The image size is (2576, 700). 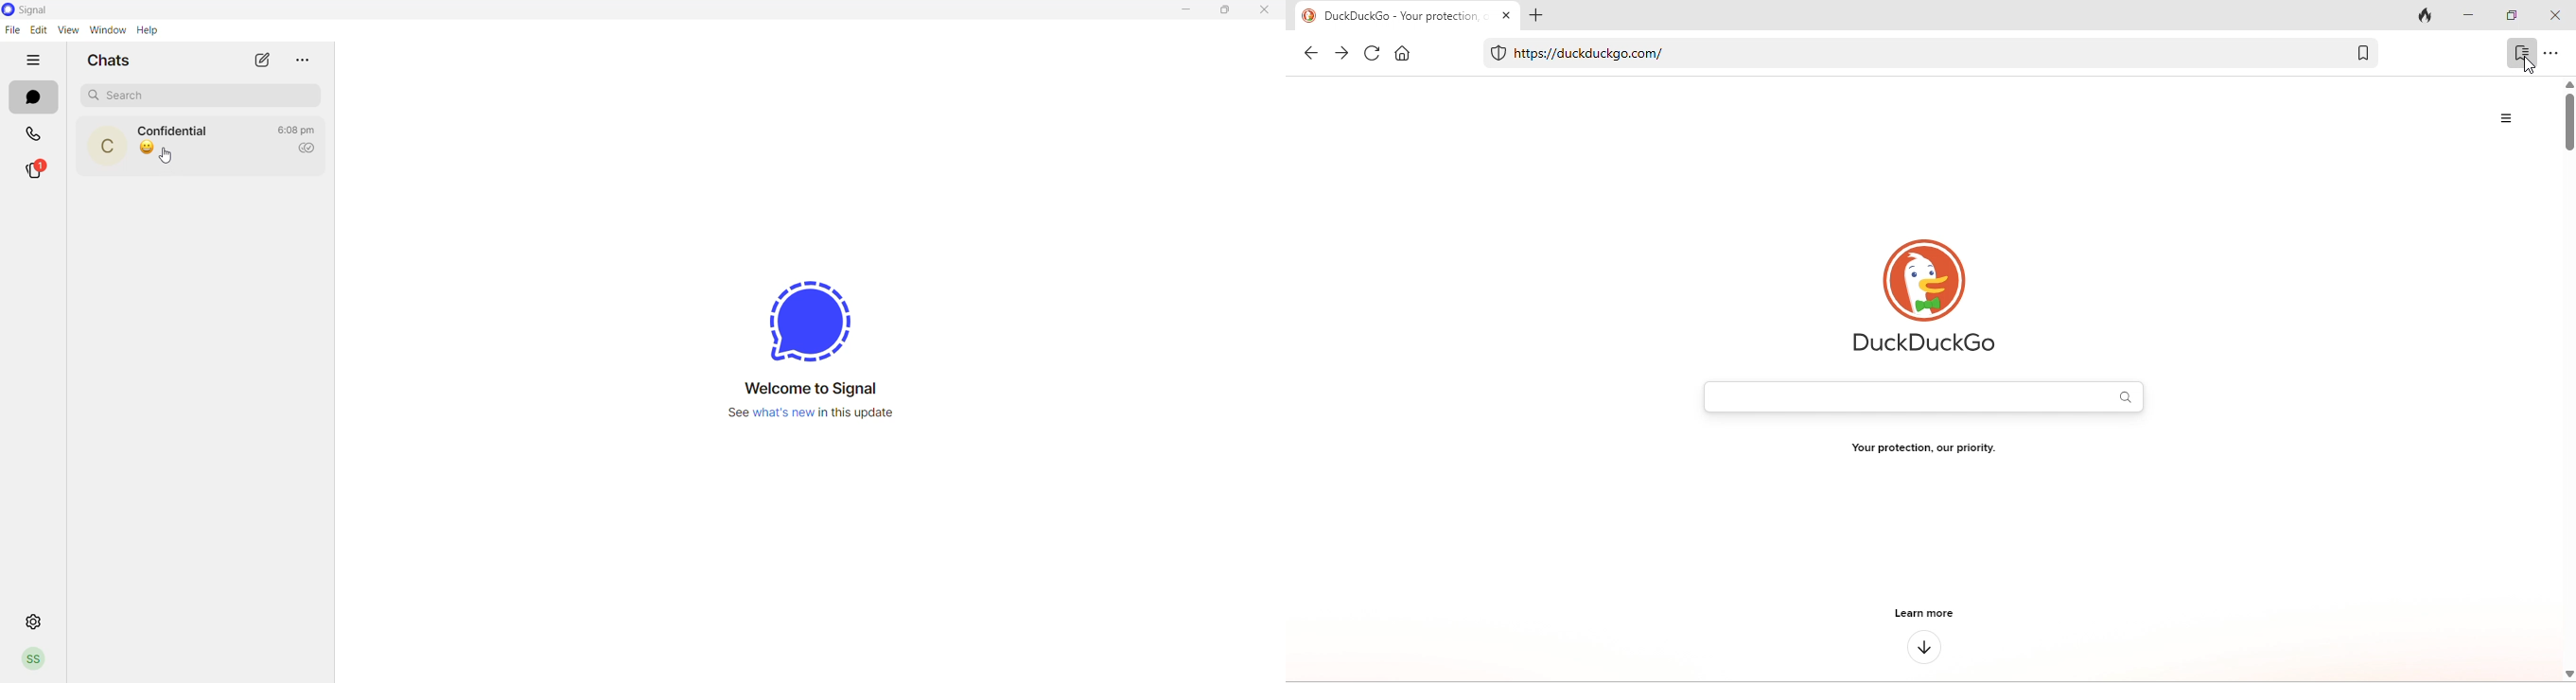 What do you see at coordinates (39, 30) in the screenshot?
I see `edit` at bounding box center [39, 30].